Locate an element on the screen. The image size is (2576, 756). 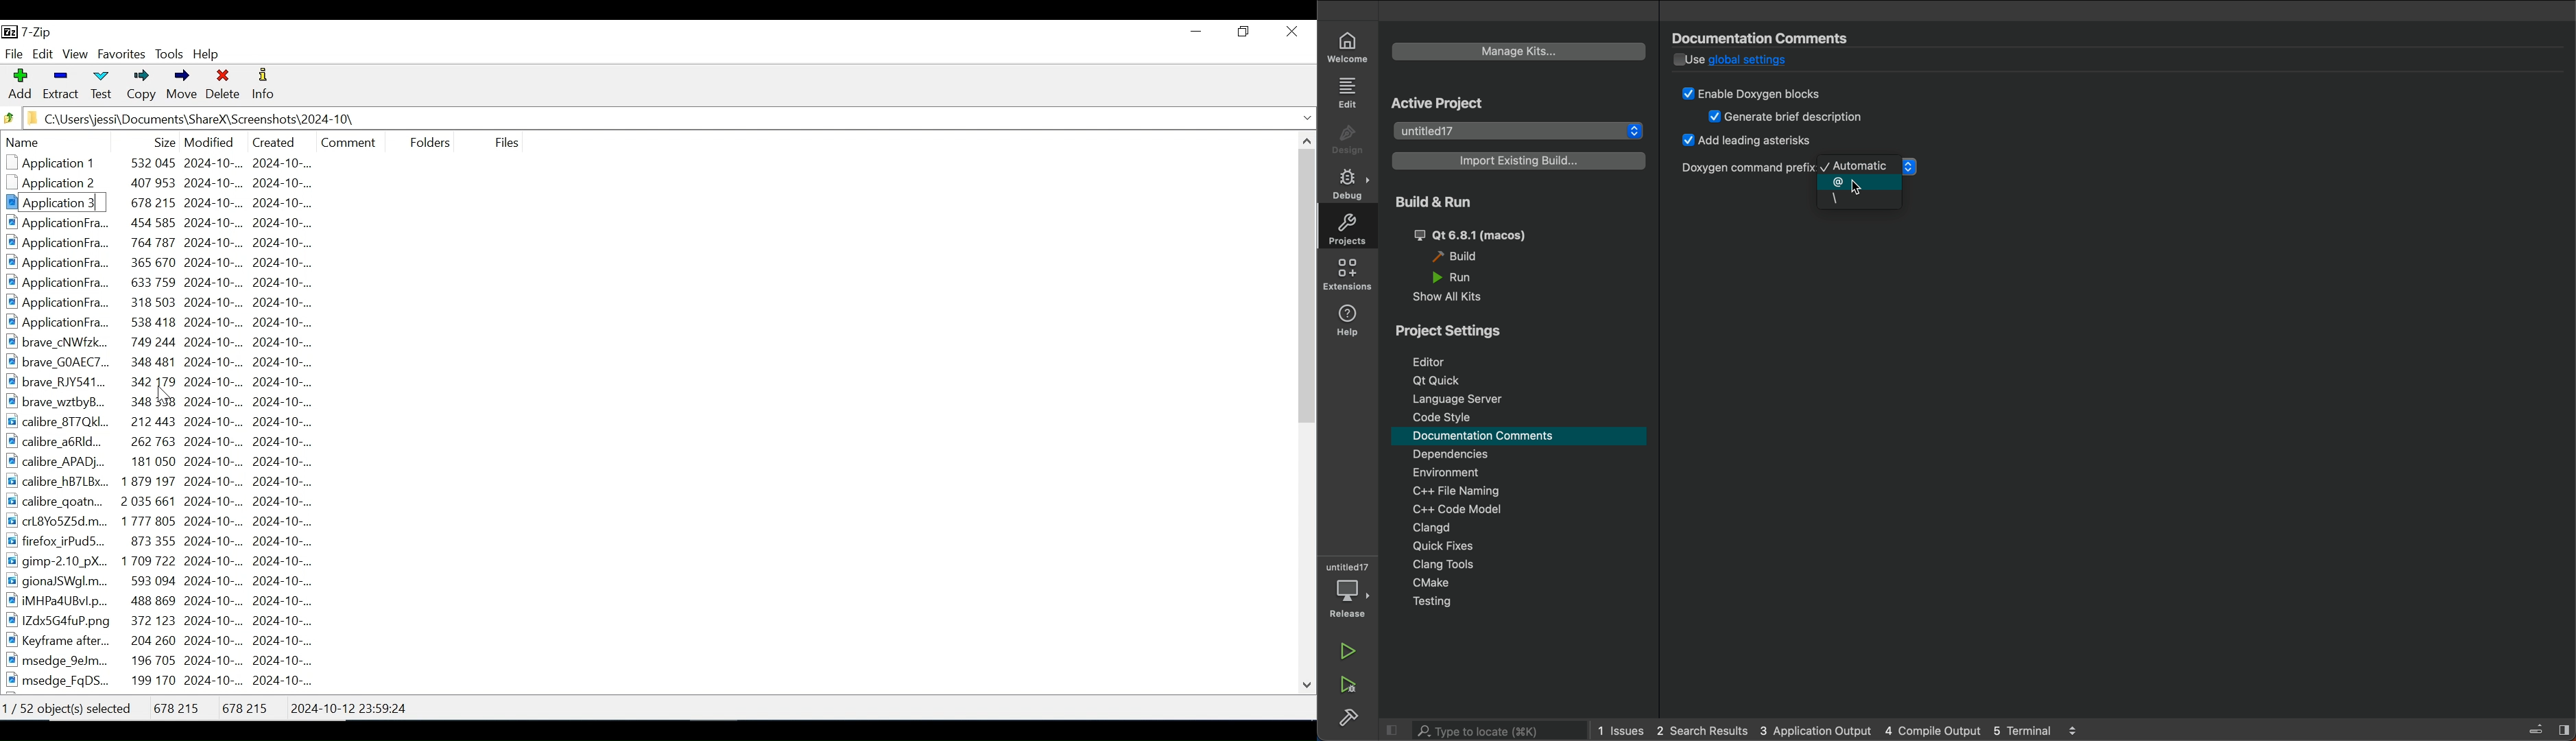
1 / 52 object(s) selected 678 215 678 215 2024-10-12 23:59:24 is located at coordinates (214, 705).